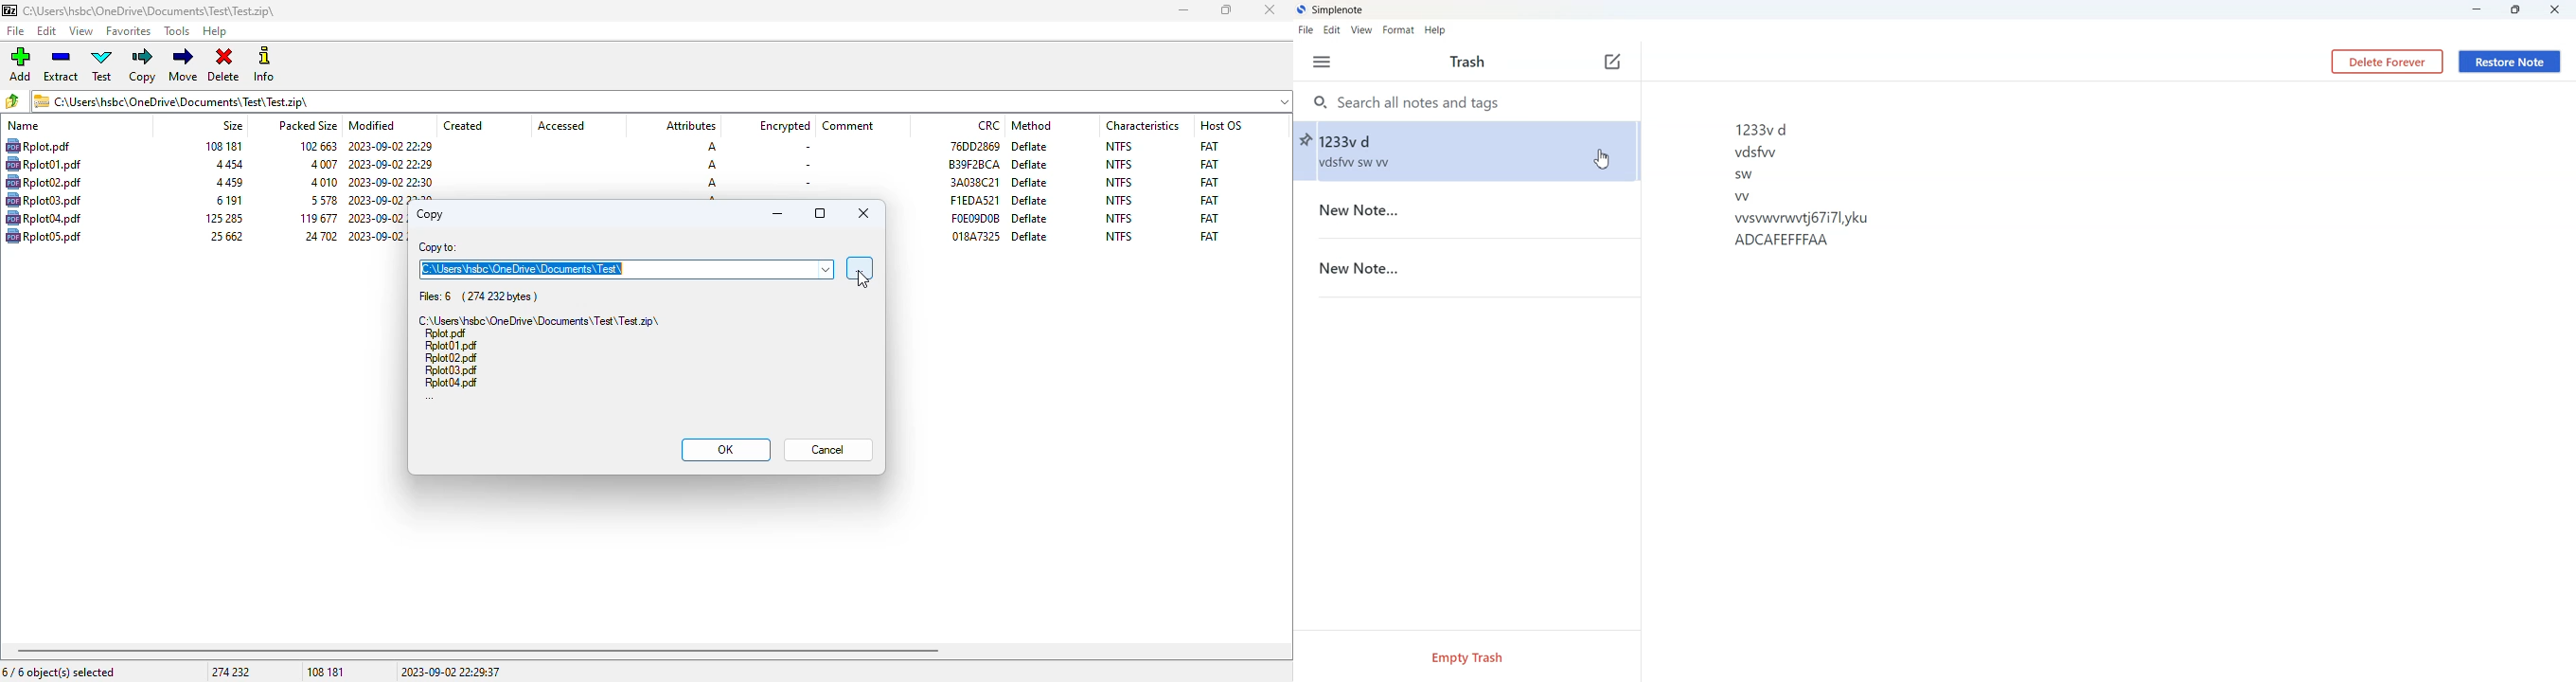  I want to click on OK, so click(725, 450).